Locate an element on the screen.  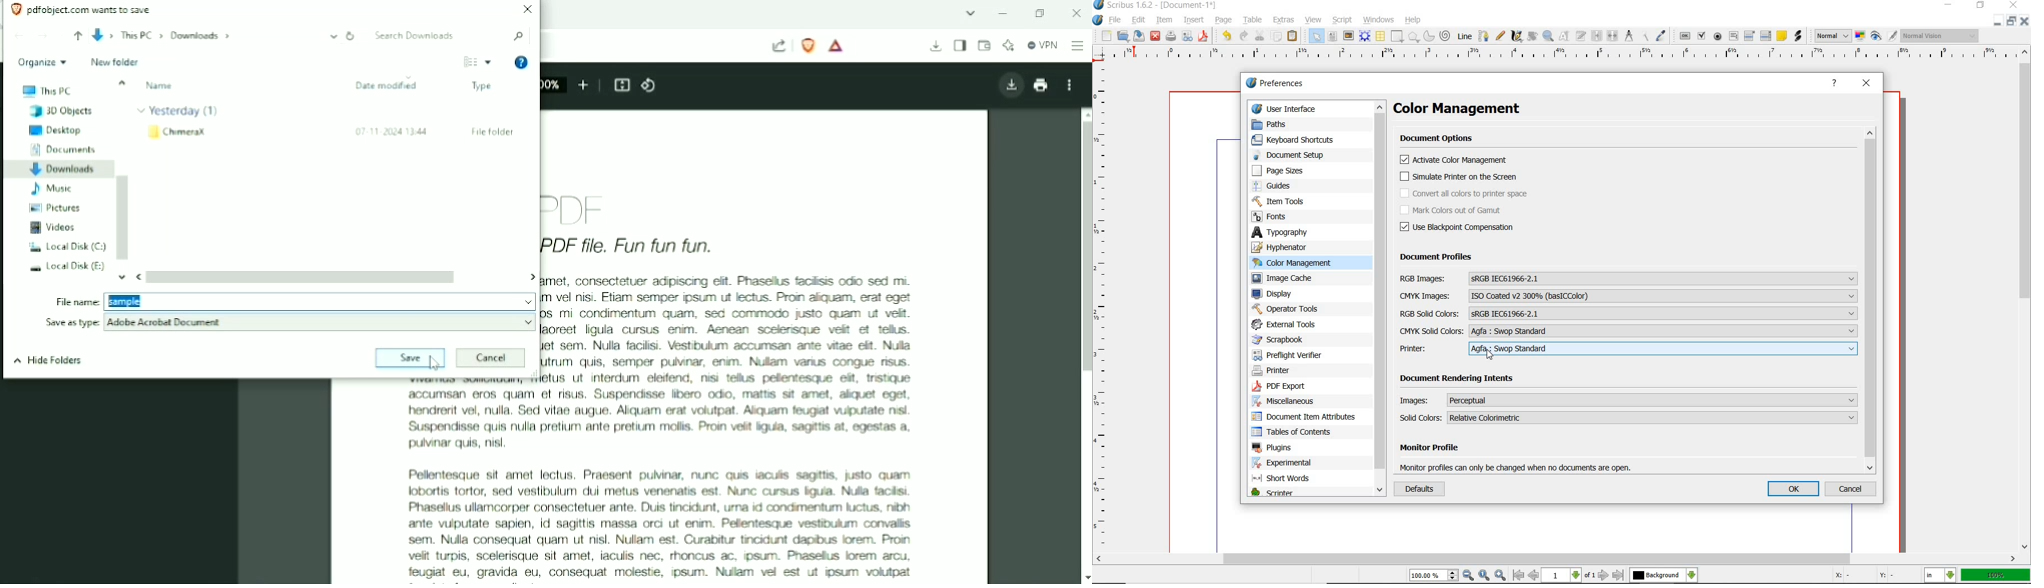
Leo AI is located at coordinates (1008, 46).